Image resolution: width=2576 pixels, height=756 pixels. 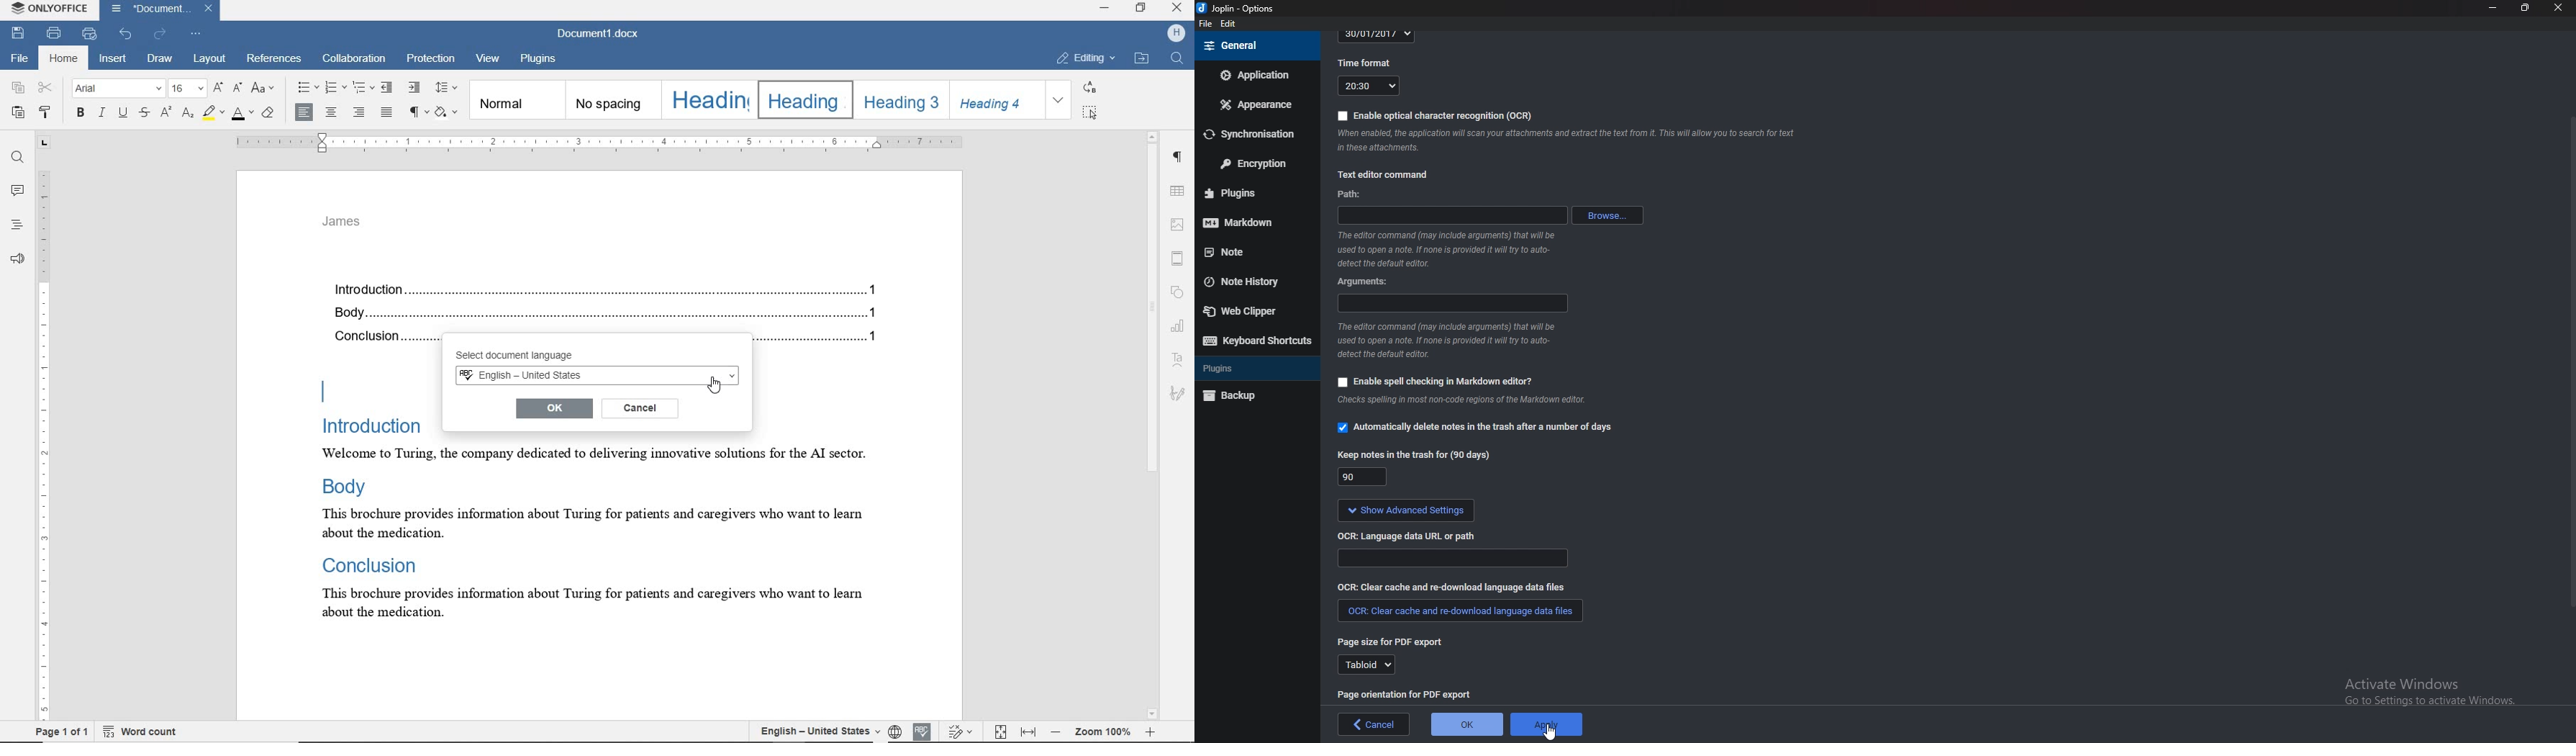 I want to click on signature, so click(x=1177, y=392).